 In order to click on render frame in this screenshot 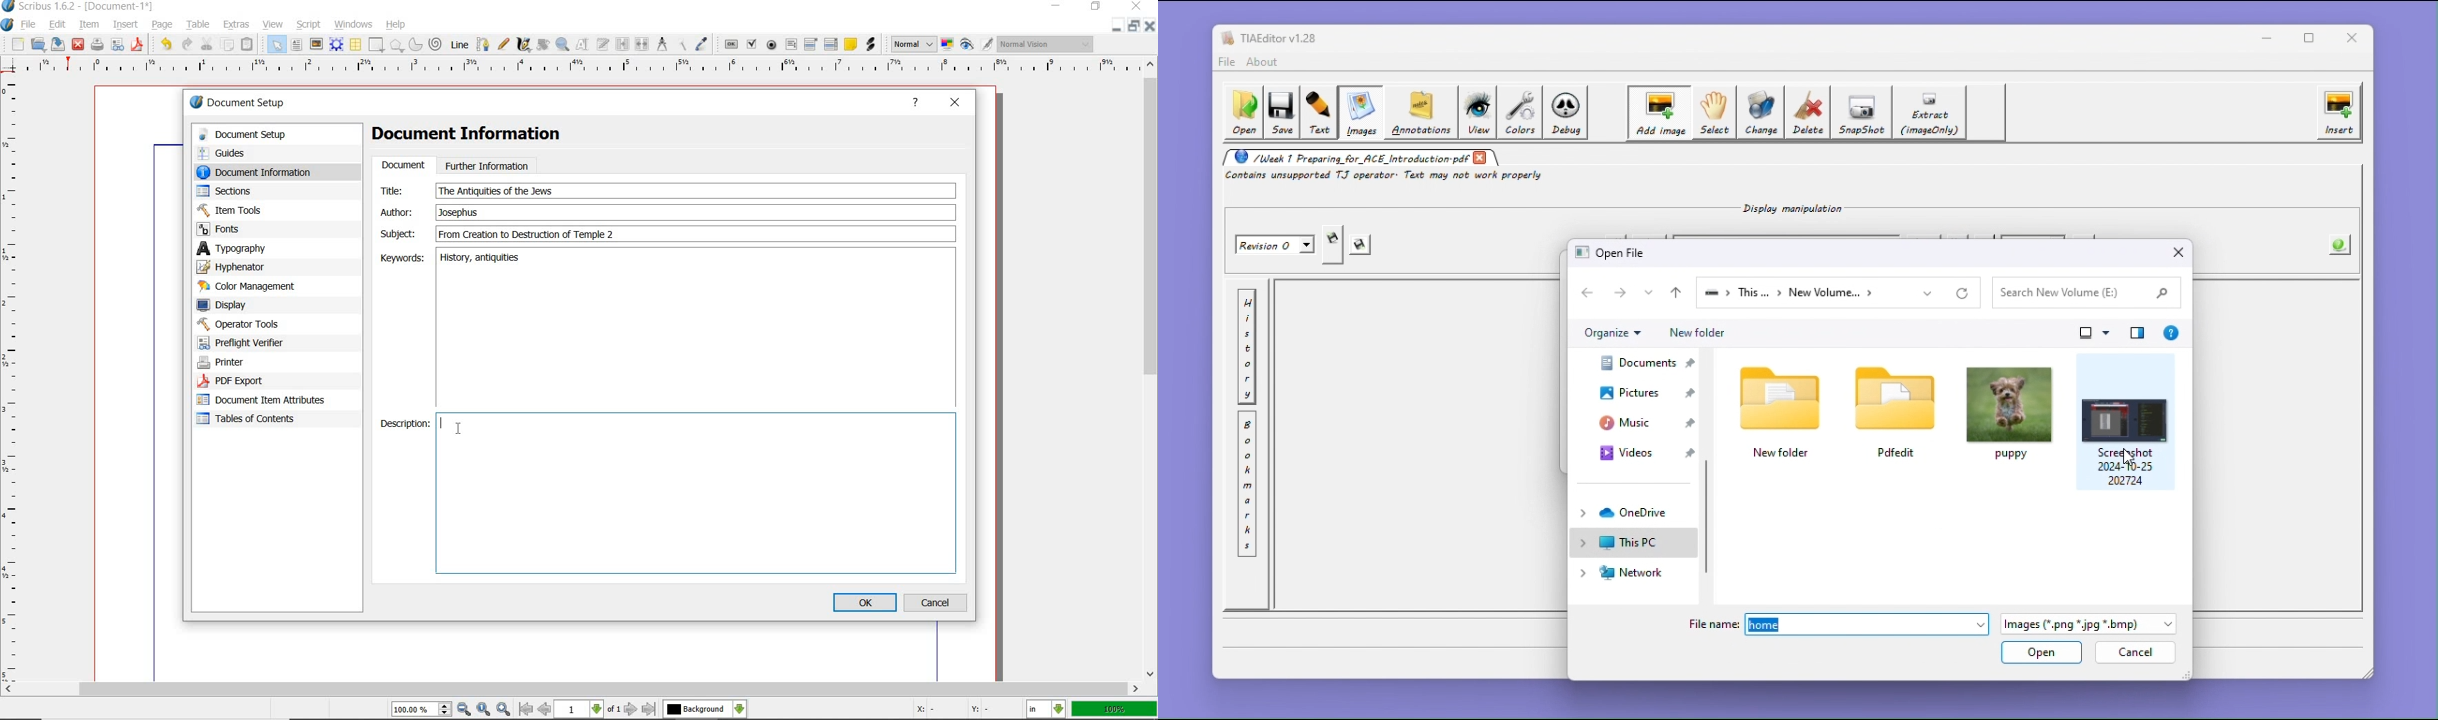, I will do `click(337, 45)`.